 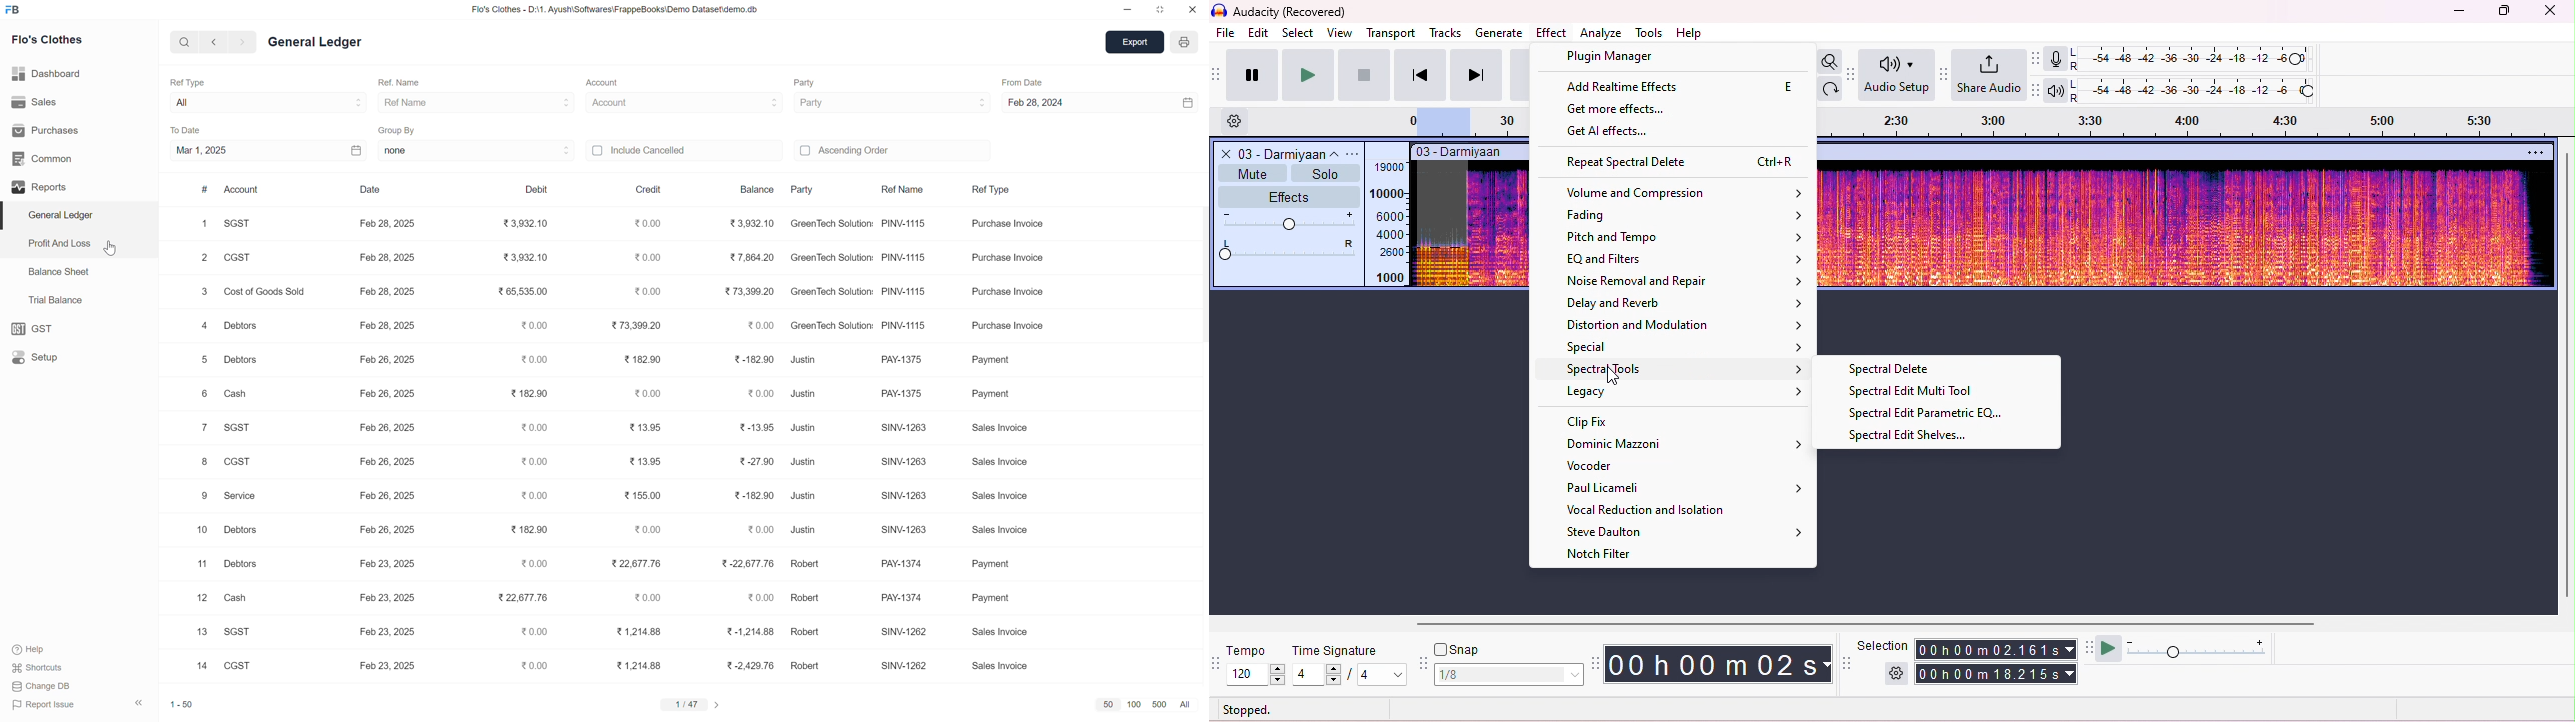 I want to click on close, so click(x=1194, y=9).